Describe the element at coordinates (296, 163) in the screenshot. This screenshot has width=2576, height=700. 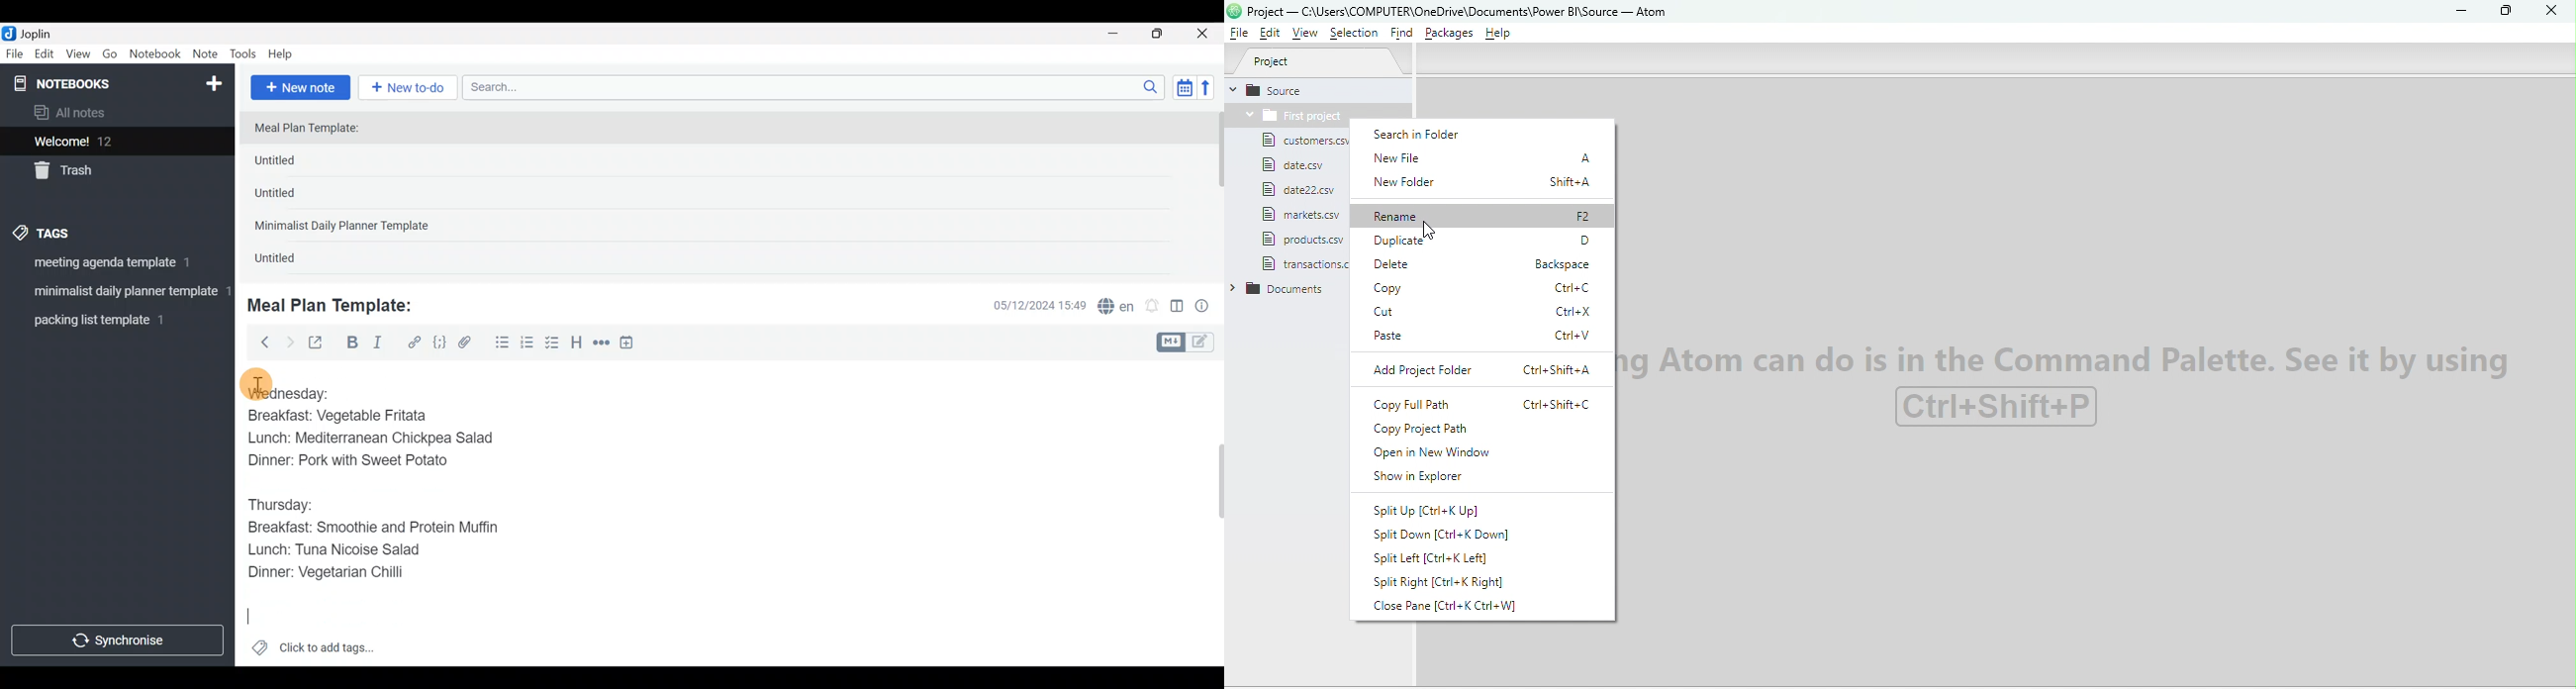
I see `Untitled` at that location.